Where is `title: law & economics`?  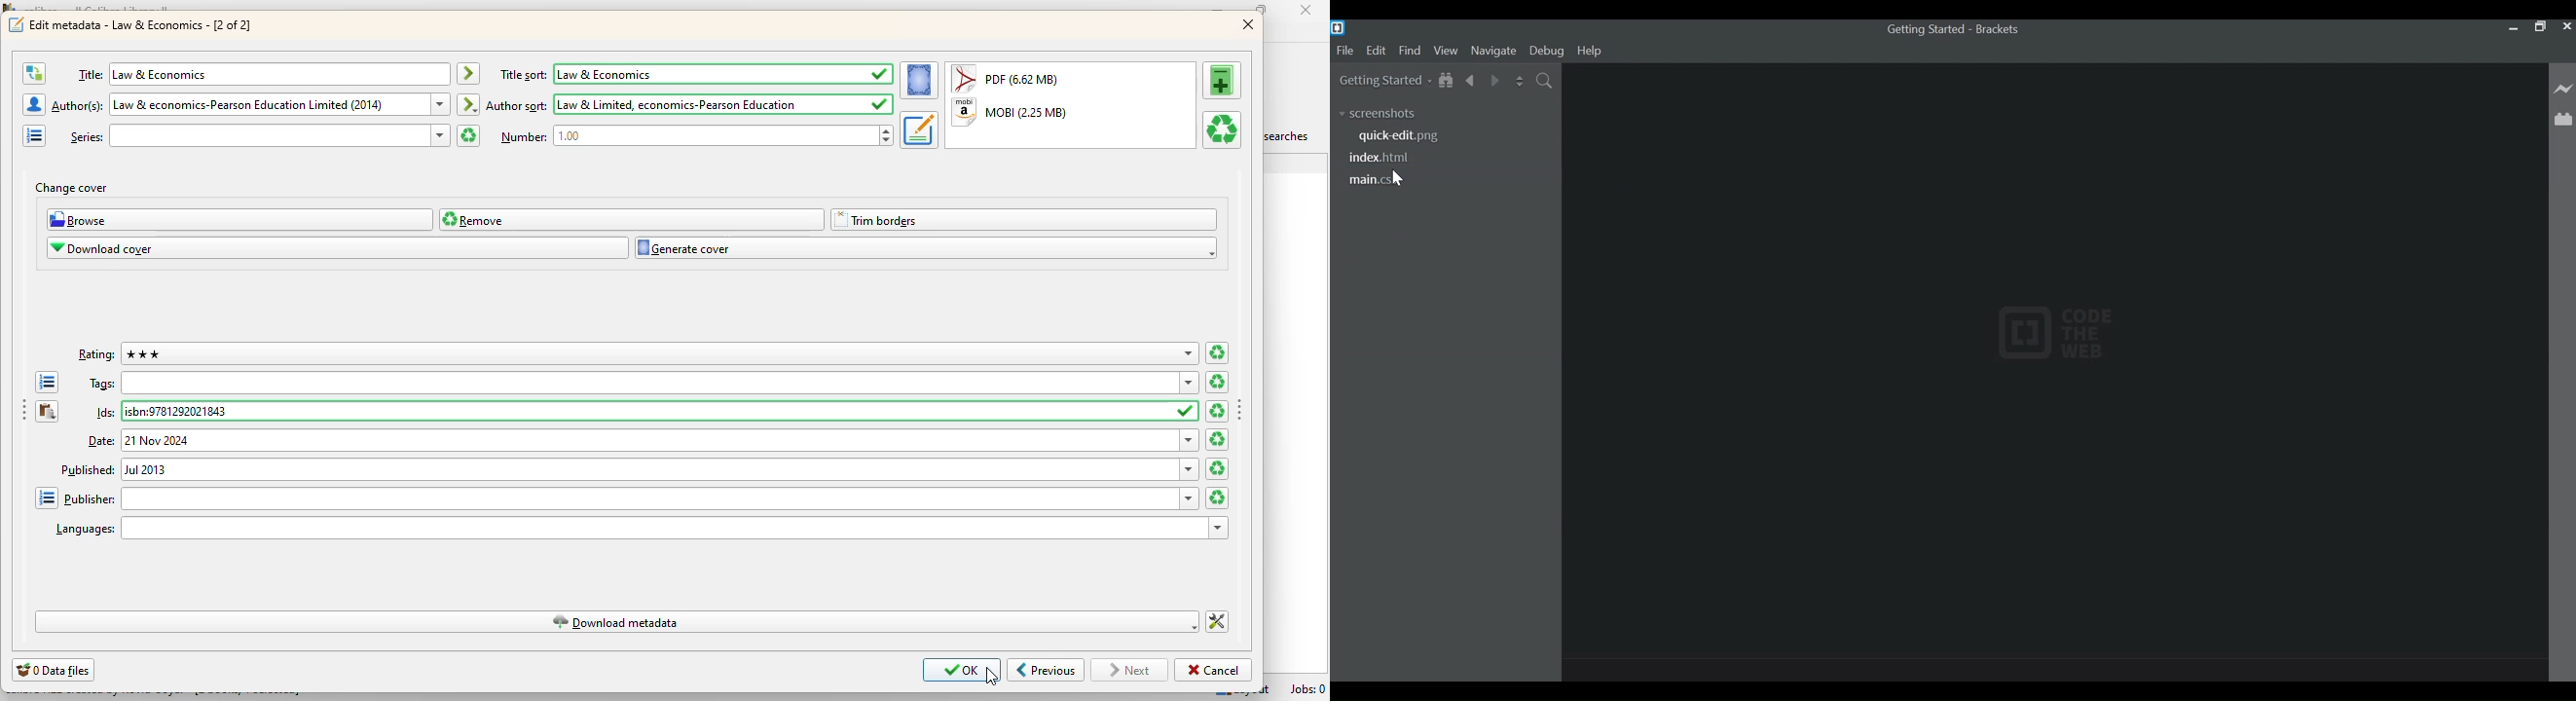 title: law & economics is located at coordinates (259, 74).